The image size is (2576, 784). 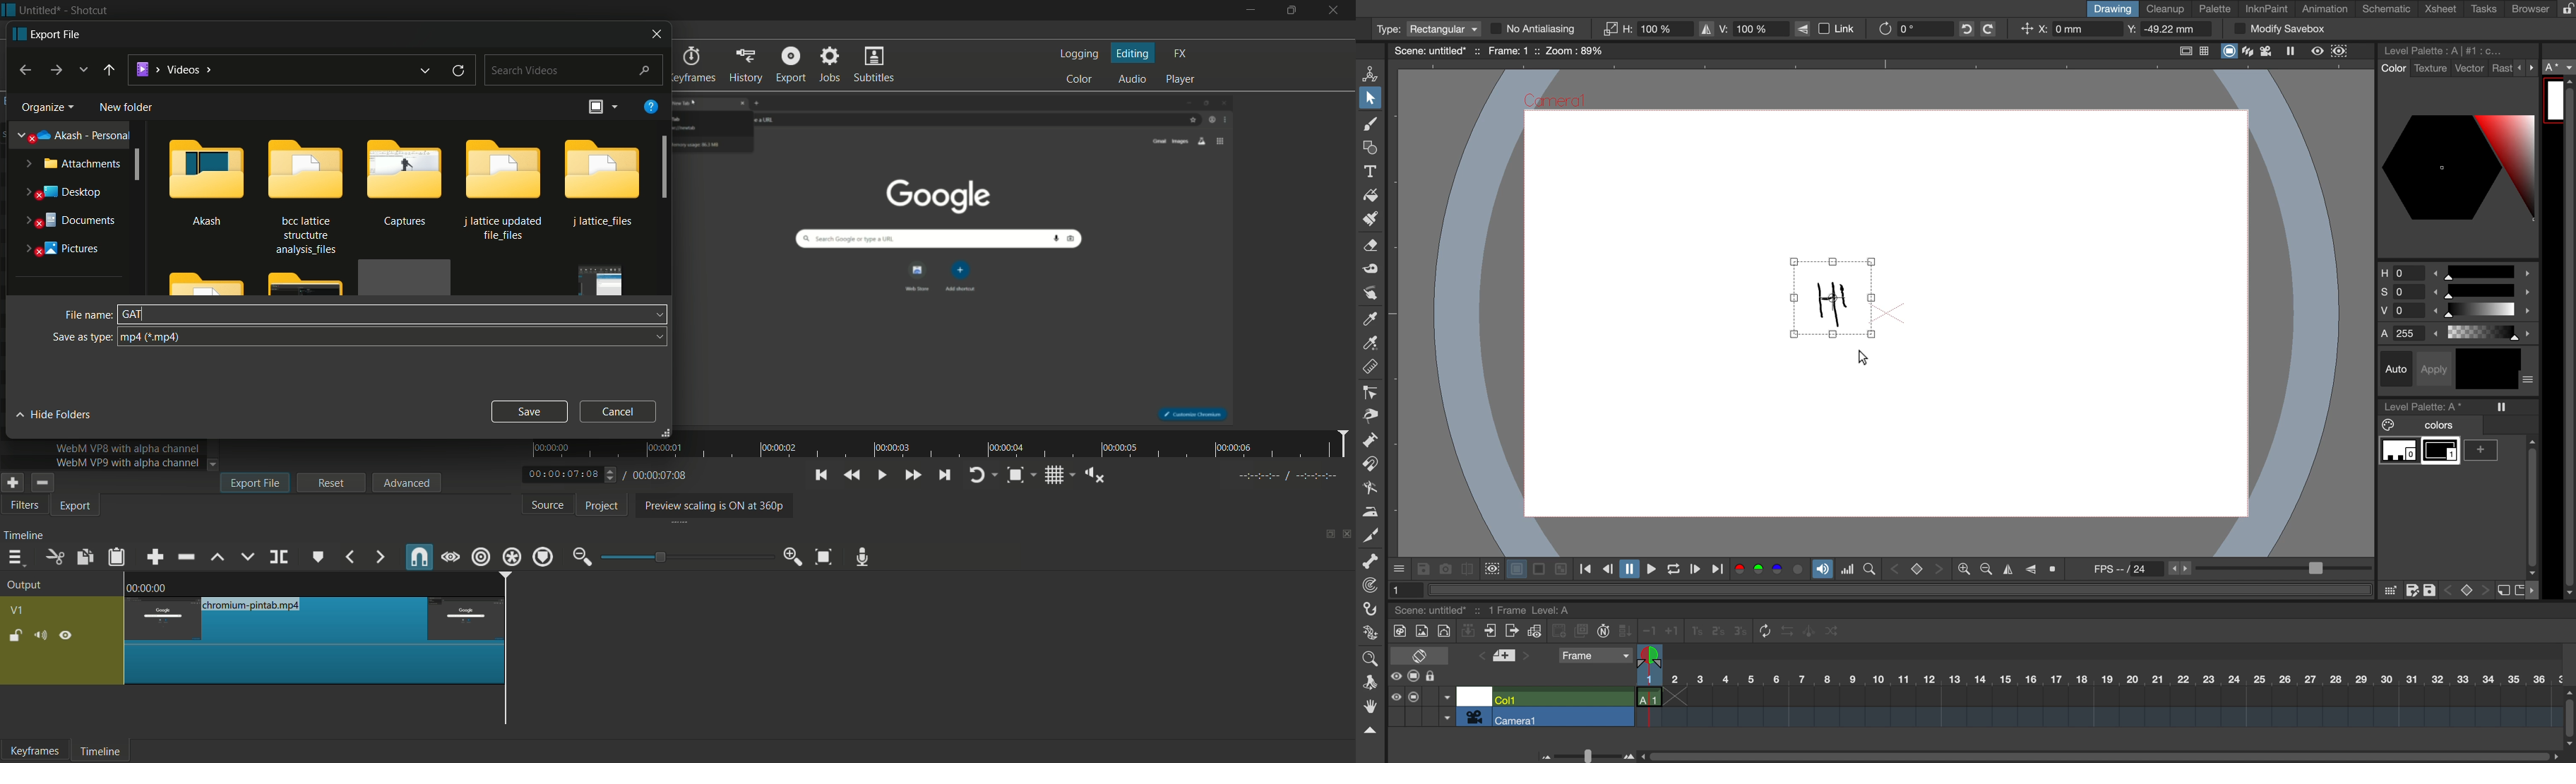 What do you see at coordinates (1099, 475) in the screenshot?
I see `show volume control` at bounding box center [1099, 475].